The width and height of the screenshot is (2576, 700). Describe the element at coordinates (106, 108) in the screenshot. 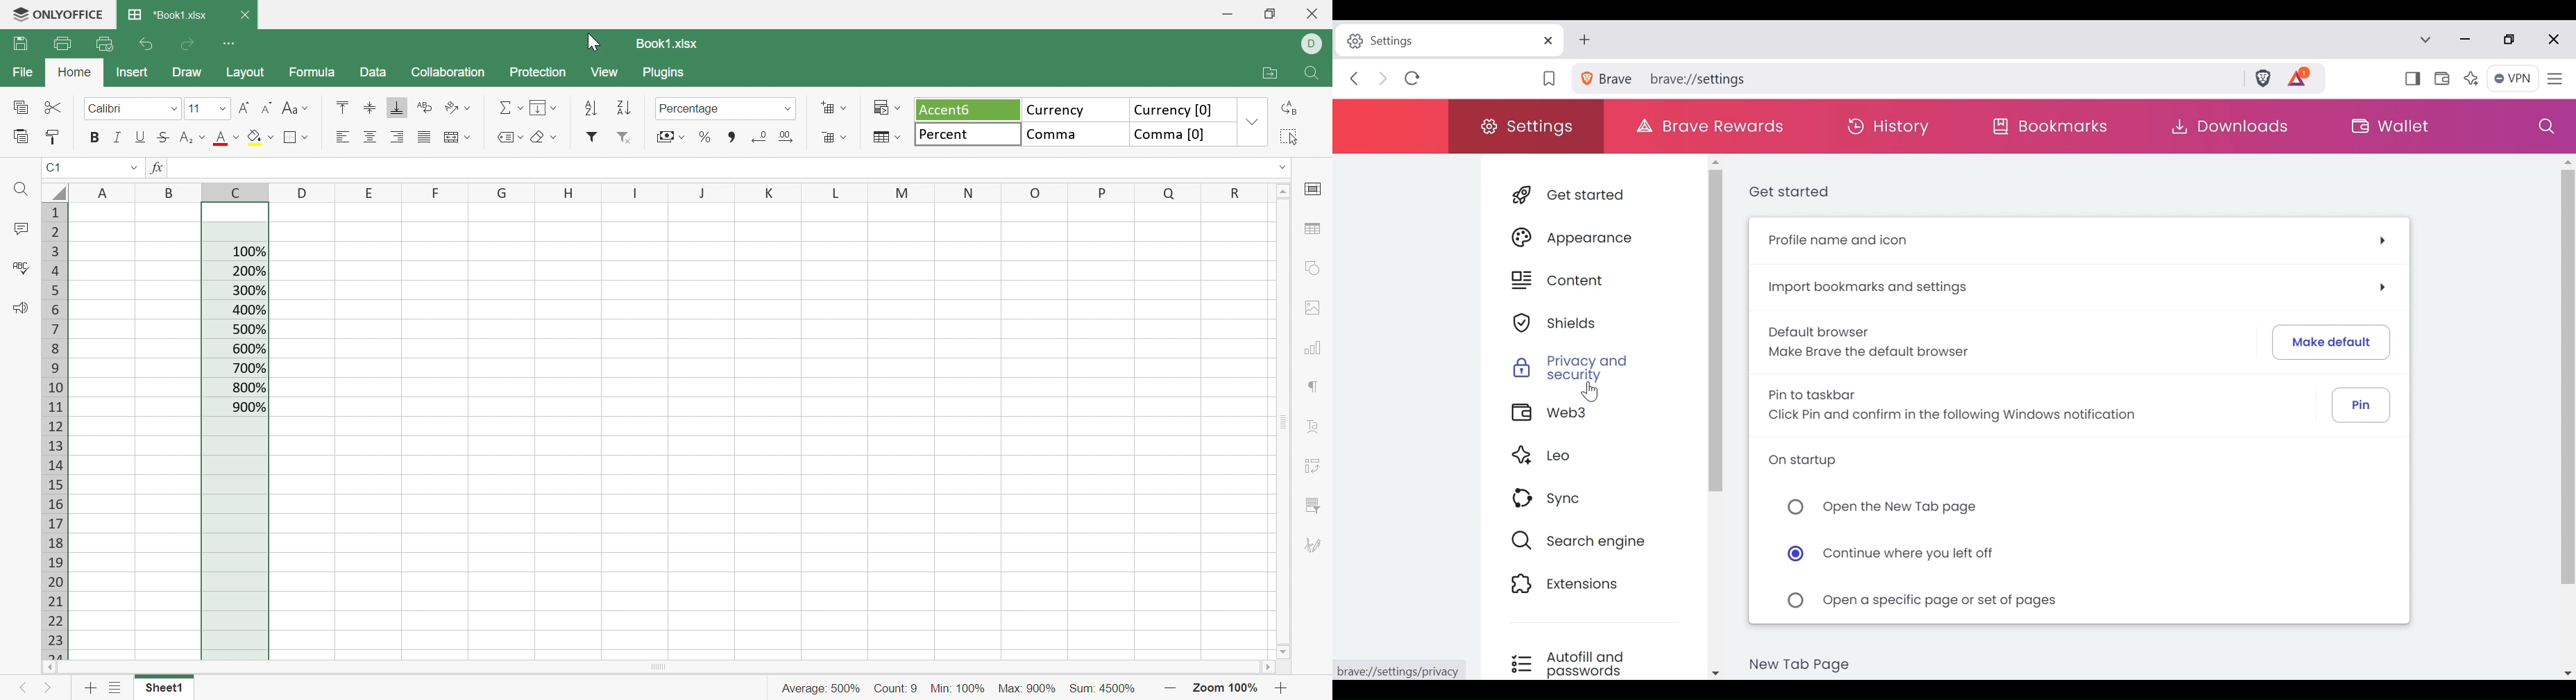

I see `Calibri` at that location.